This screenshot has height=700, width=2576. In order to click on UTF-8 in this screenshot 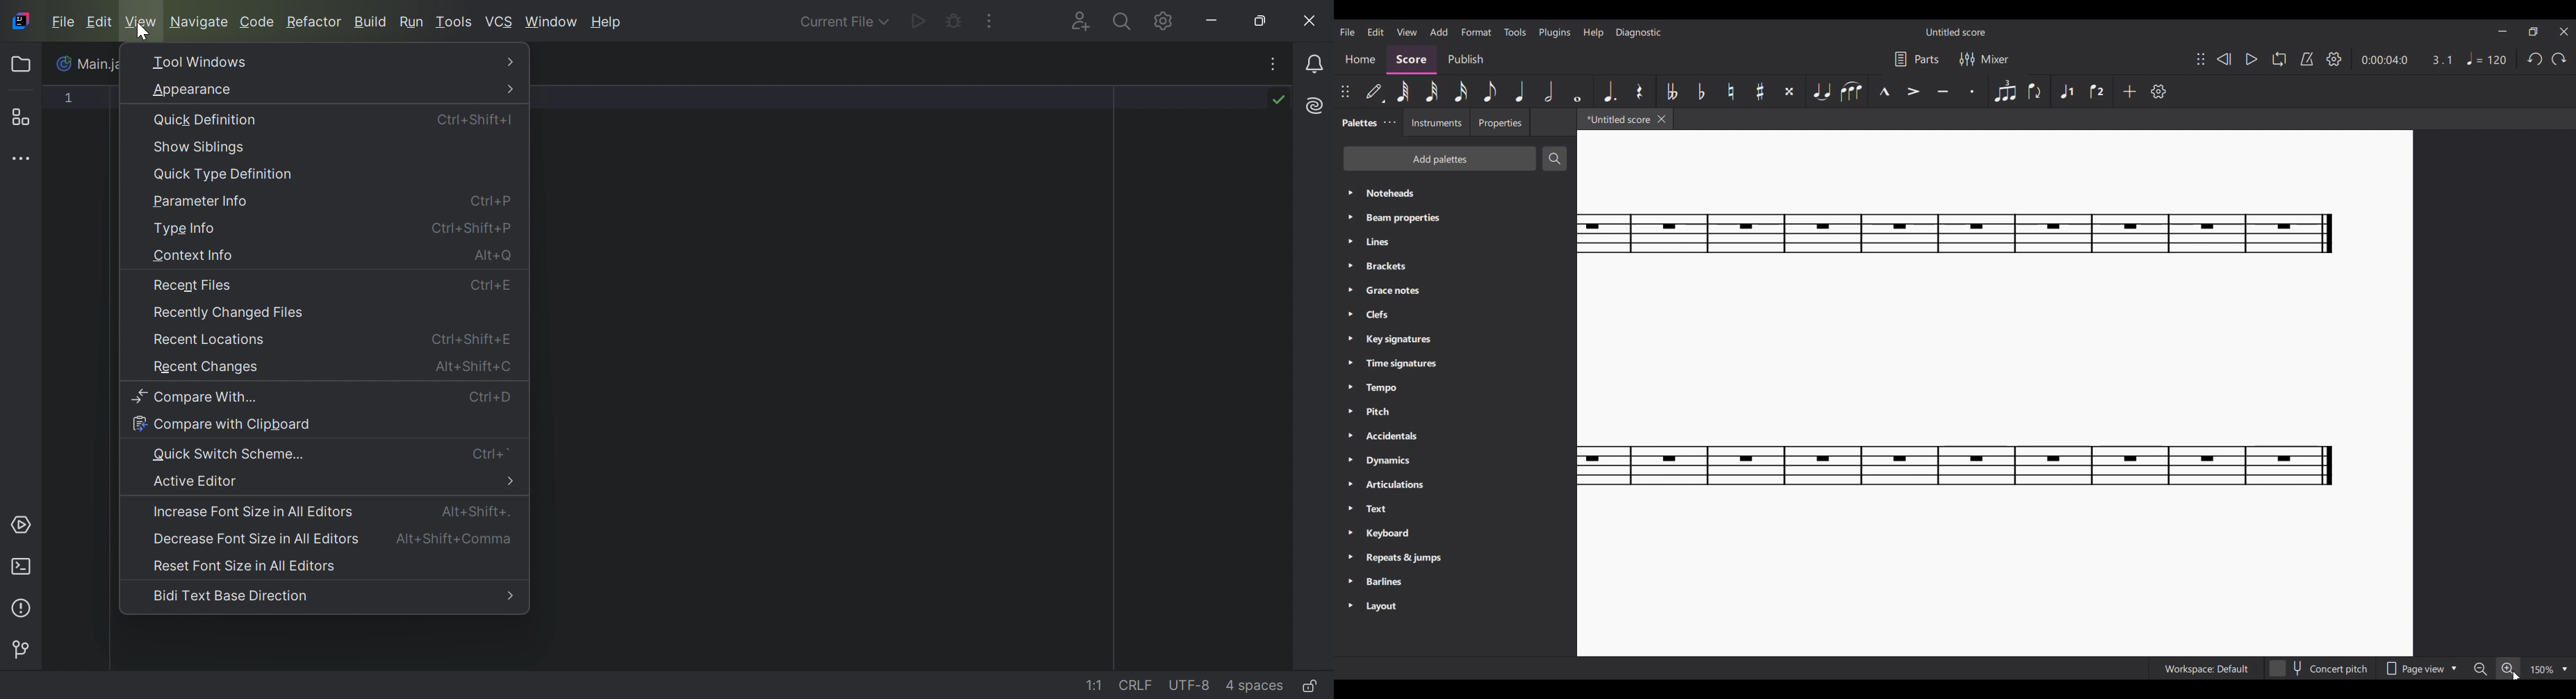, I will do `click(1190, 686)`.